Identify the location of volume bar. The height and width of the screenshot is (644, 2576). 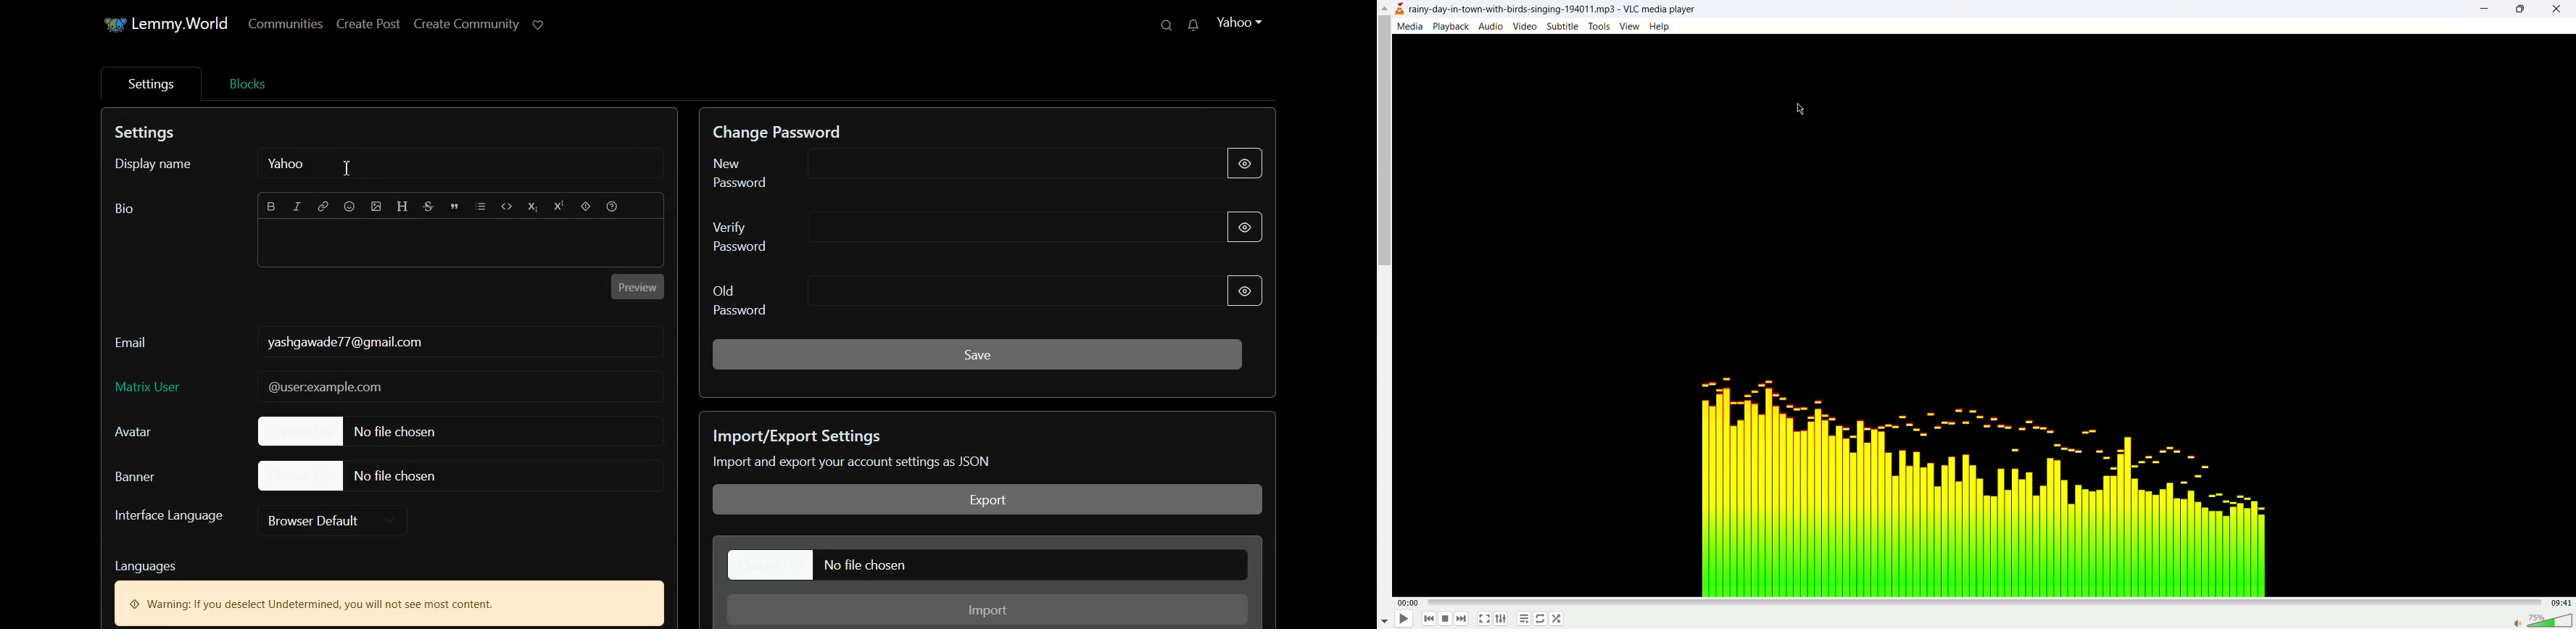
(2544, 620).